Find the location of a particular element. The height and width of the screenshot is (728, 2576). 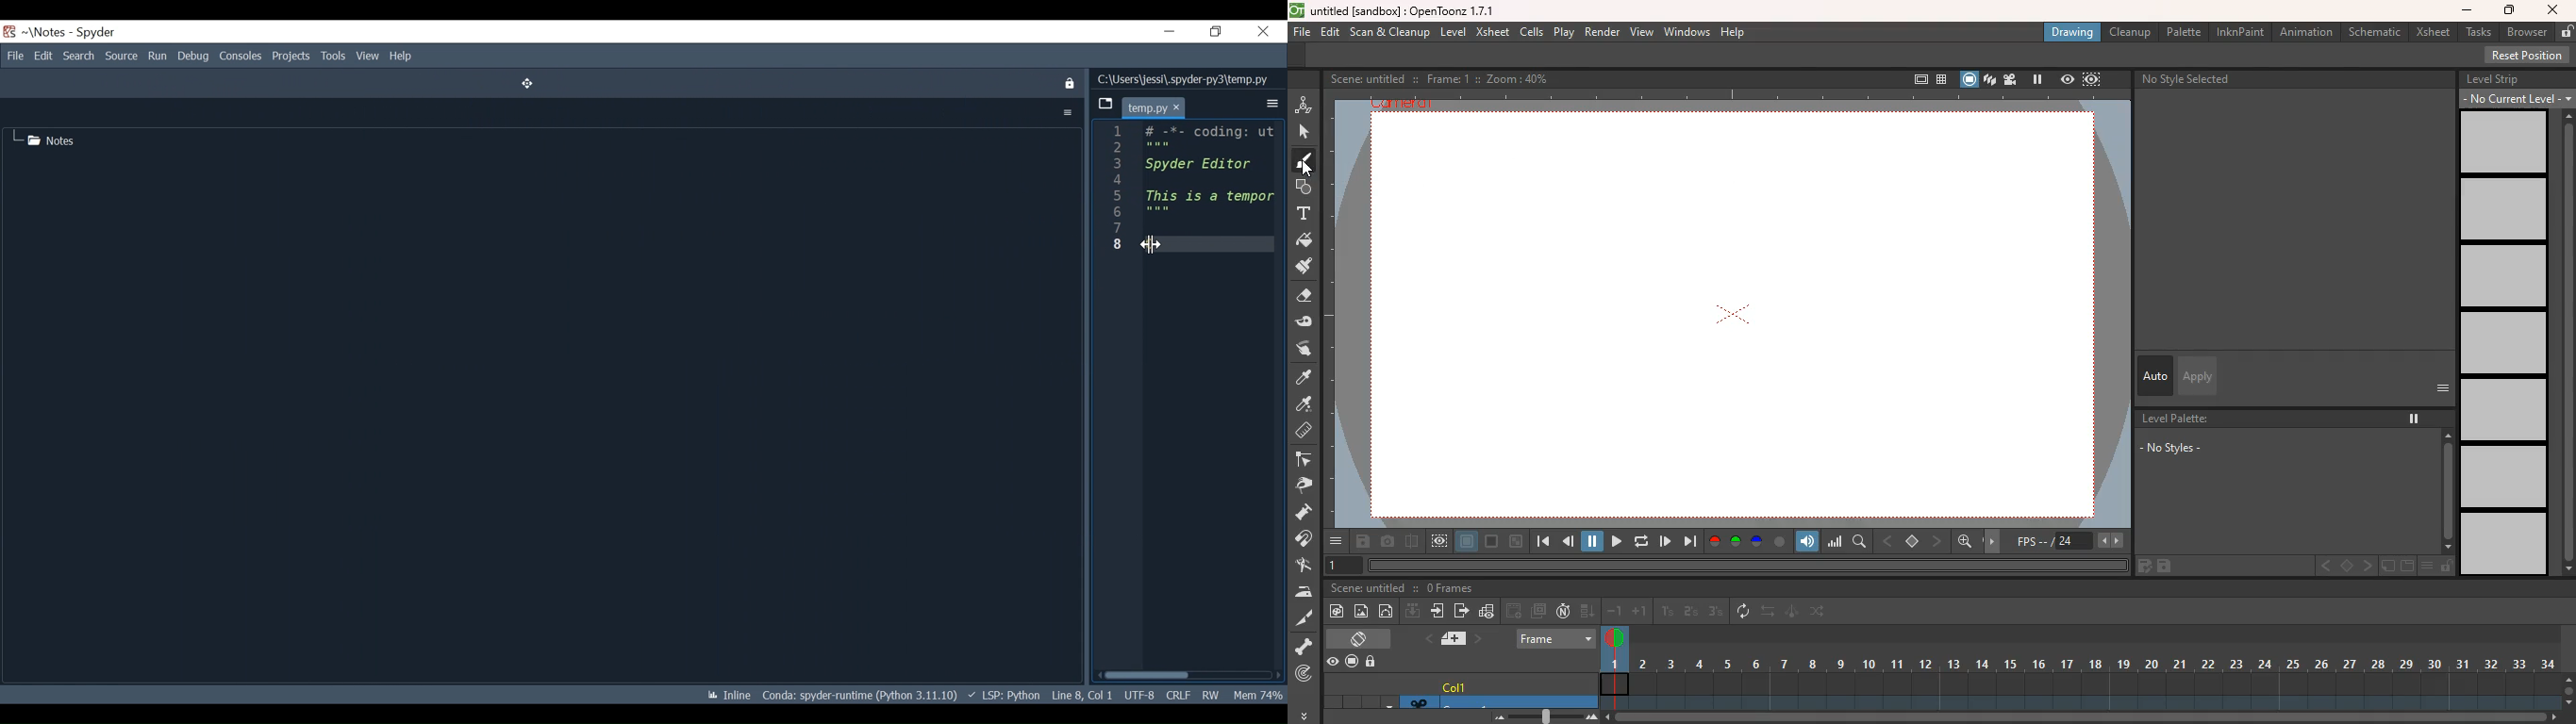

layers is located at coordinates (1989, 81).